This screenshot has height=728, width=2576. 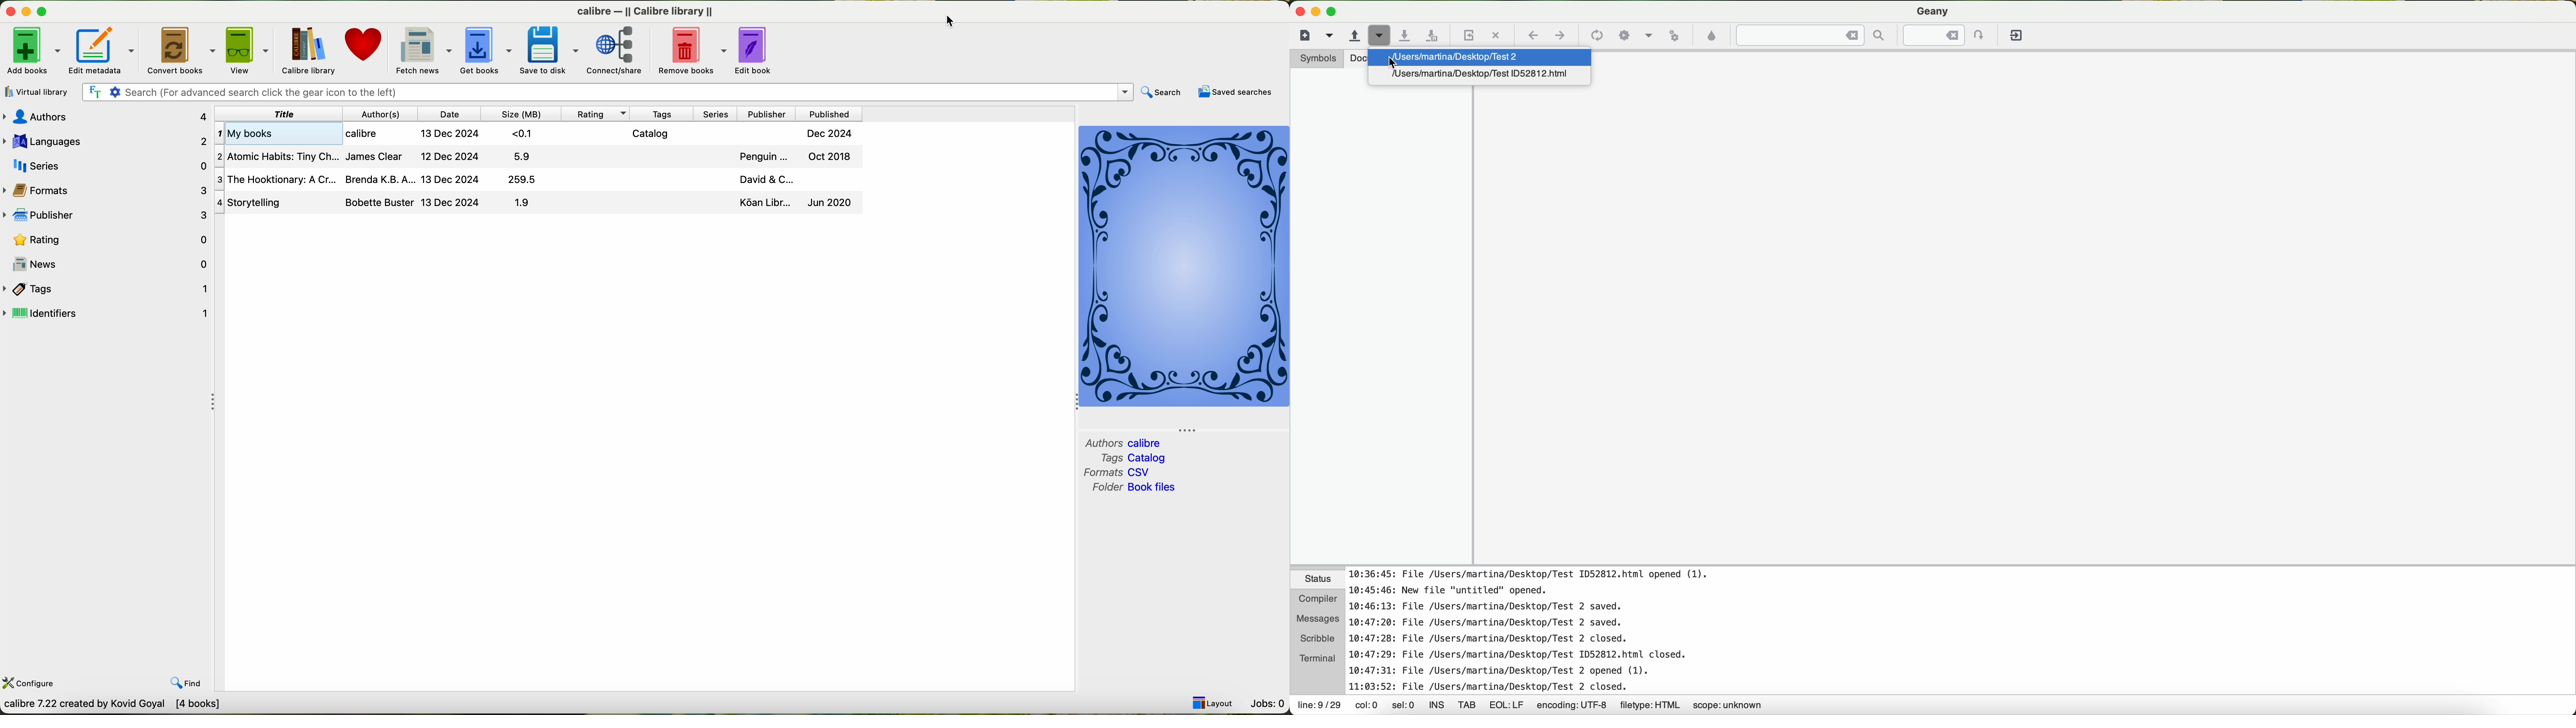 I want to click on identifiers, so click(x=106, y=312).